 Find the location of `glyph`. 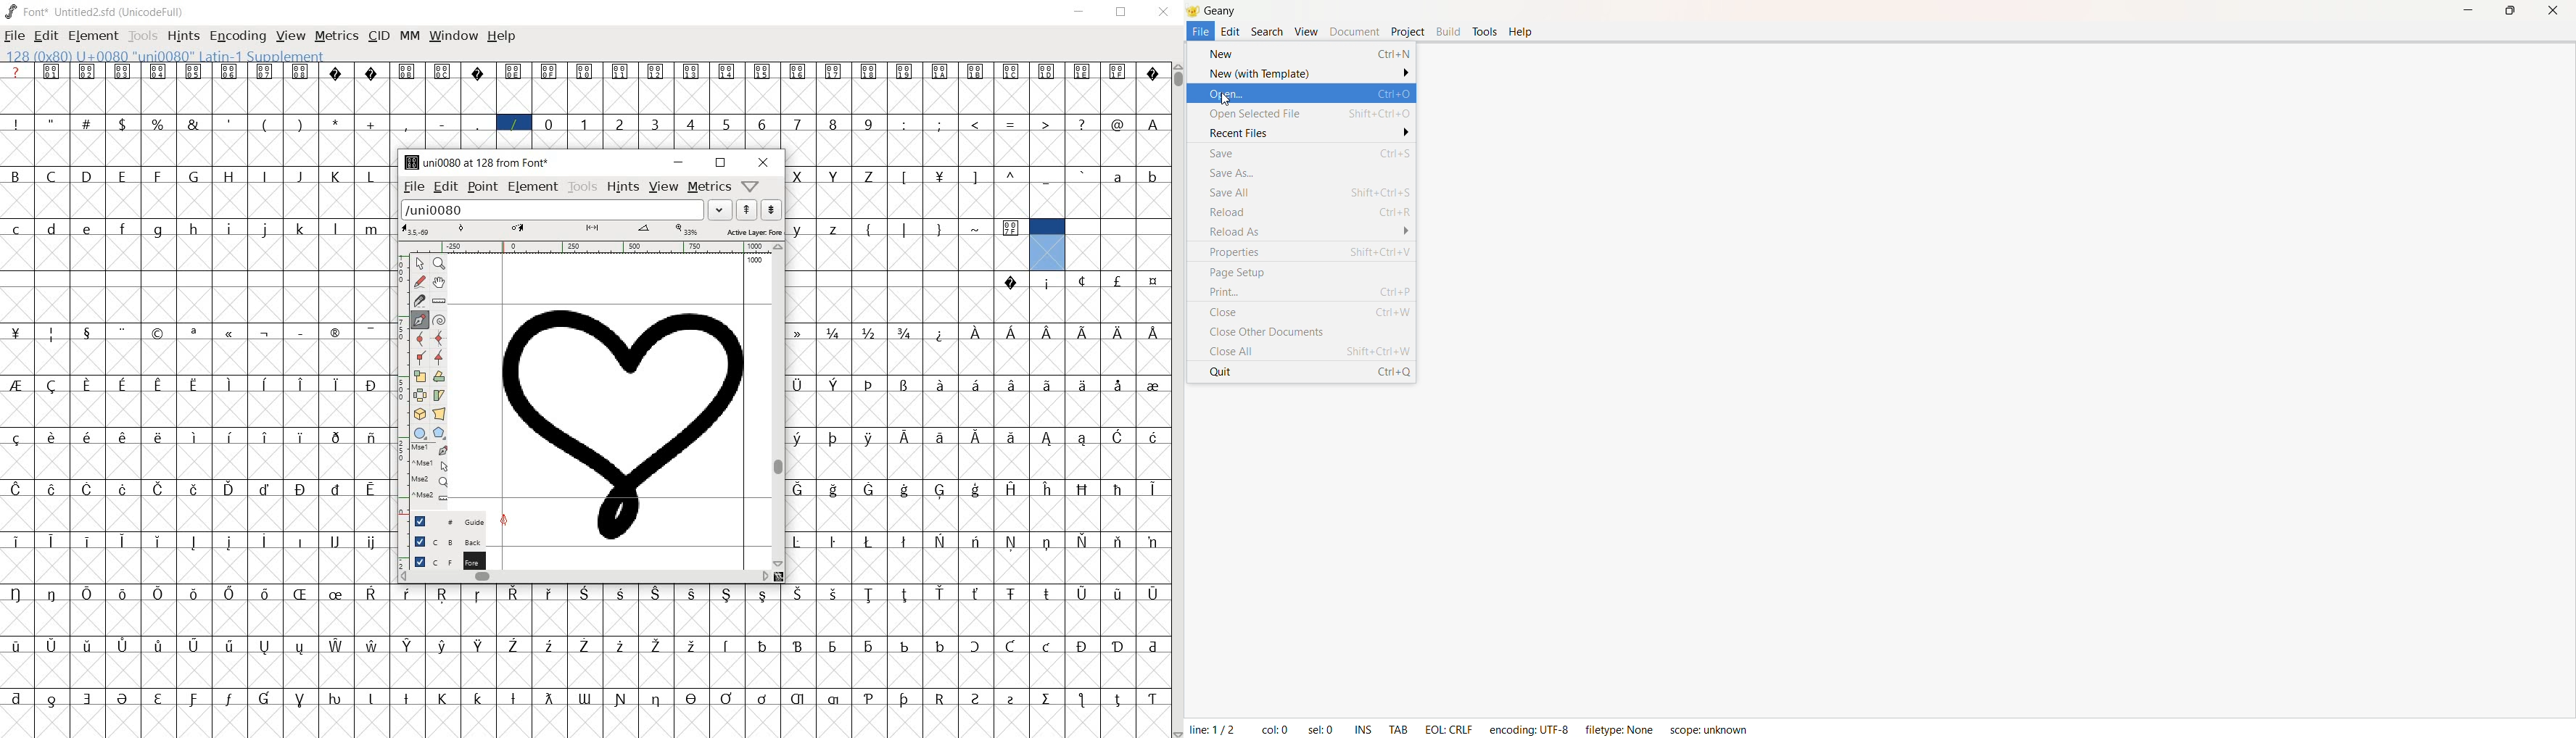

glyph is located at coordinates (513, 699).